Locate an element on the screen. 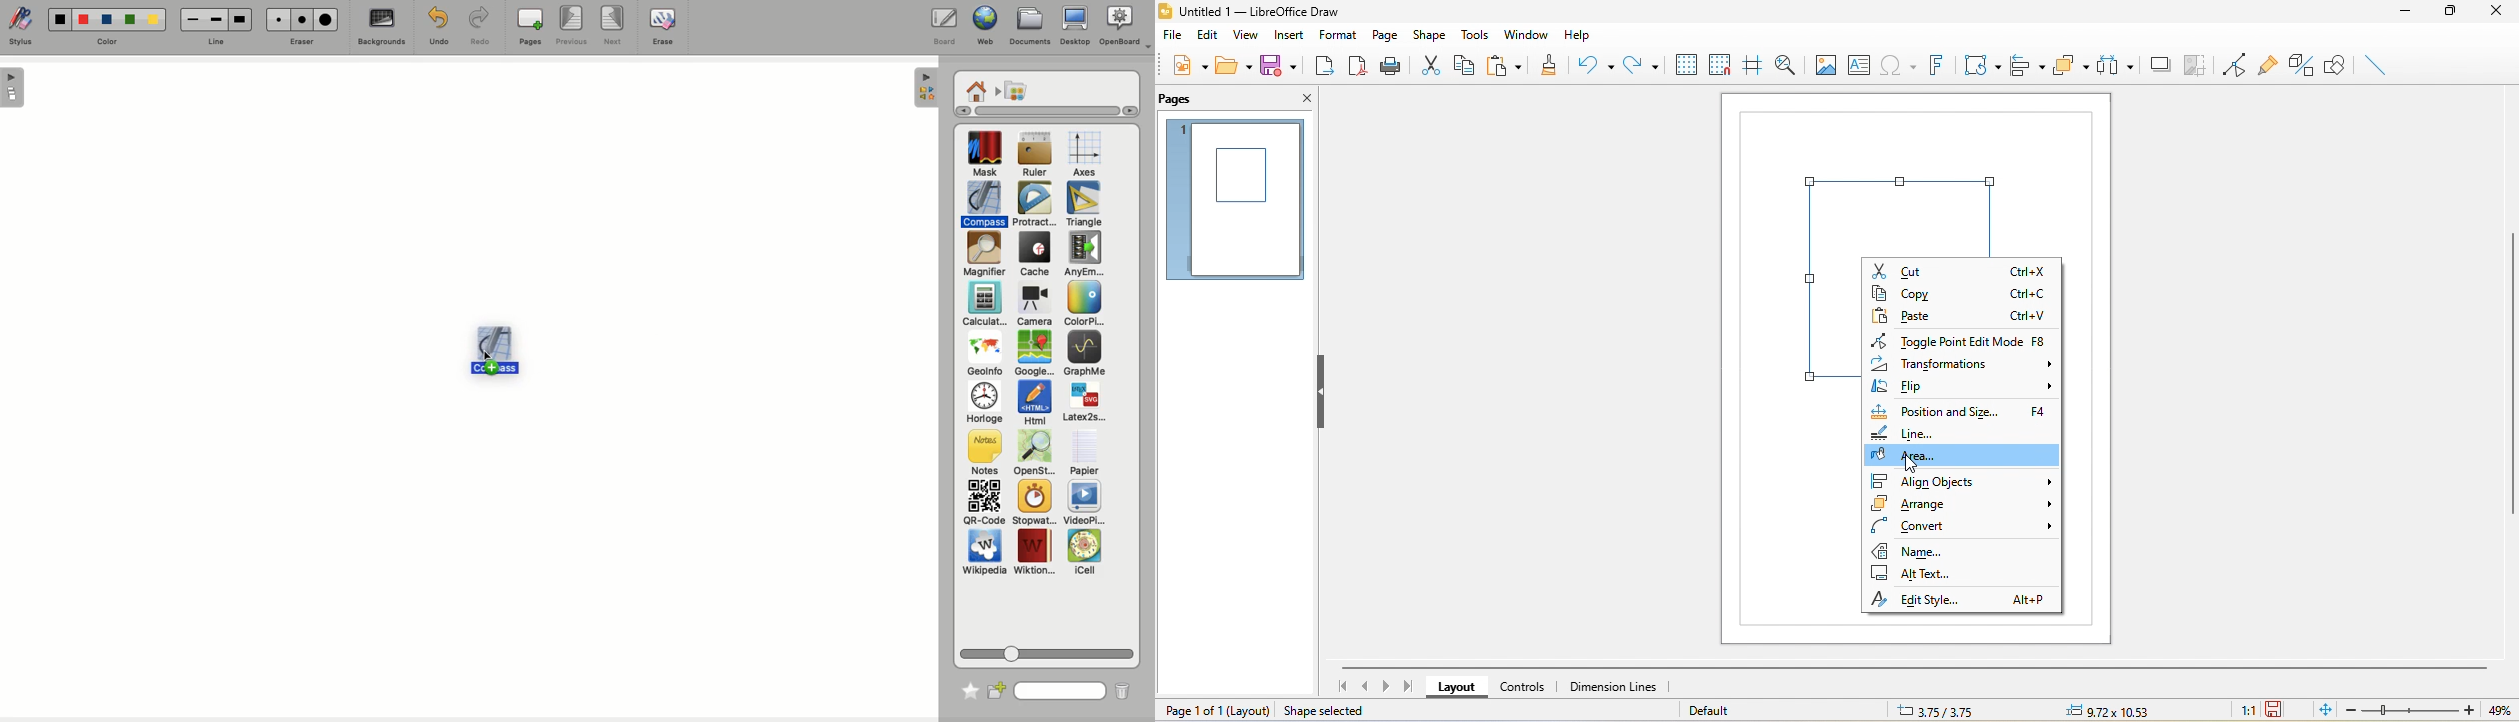  view is located at coordinates (1248, 38).